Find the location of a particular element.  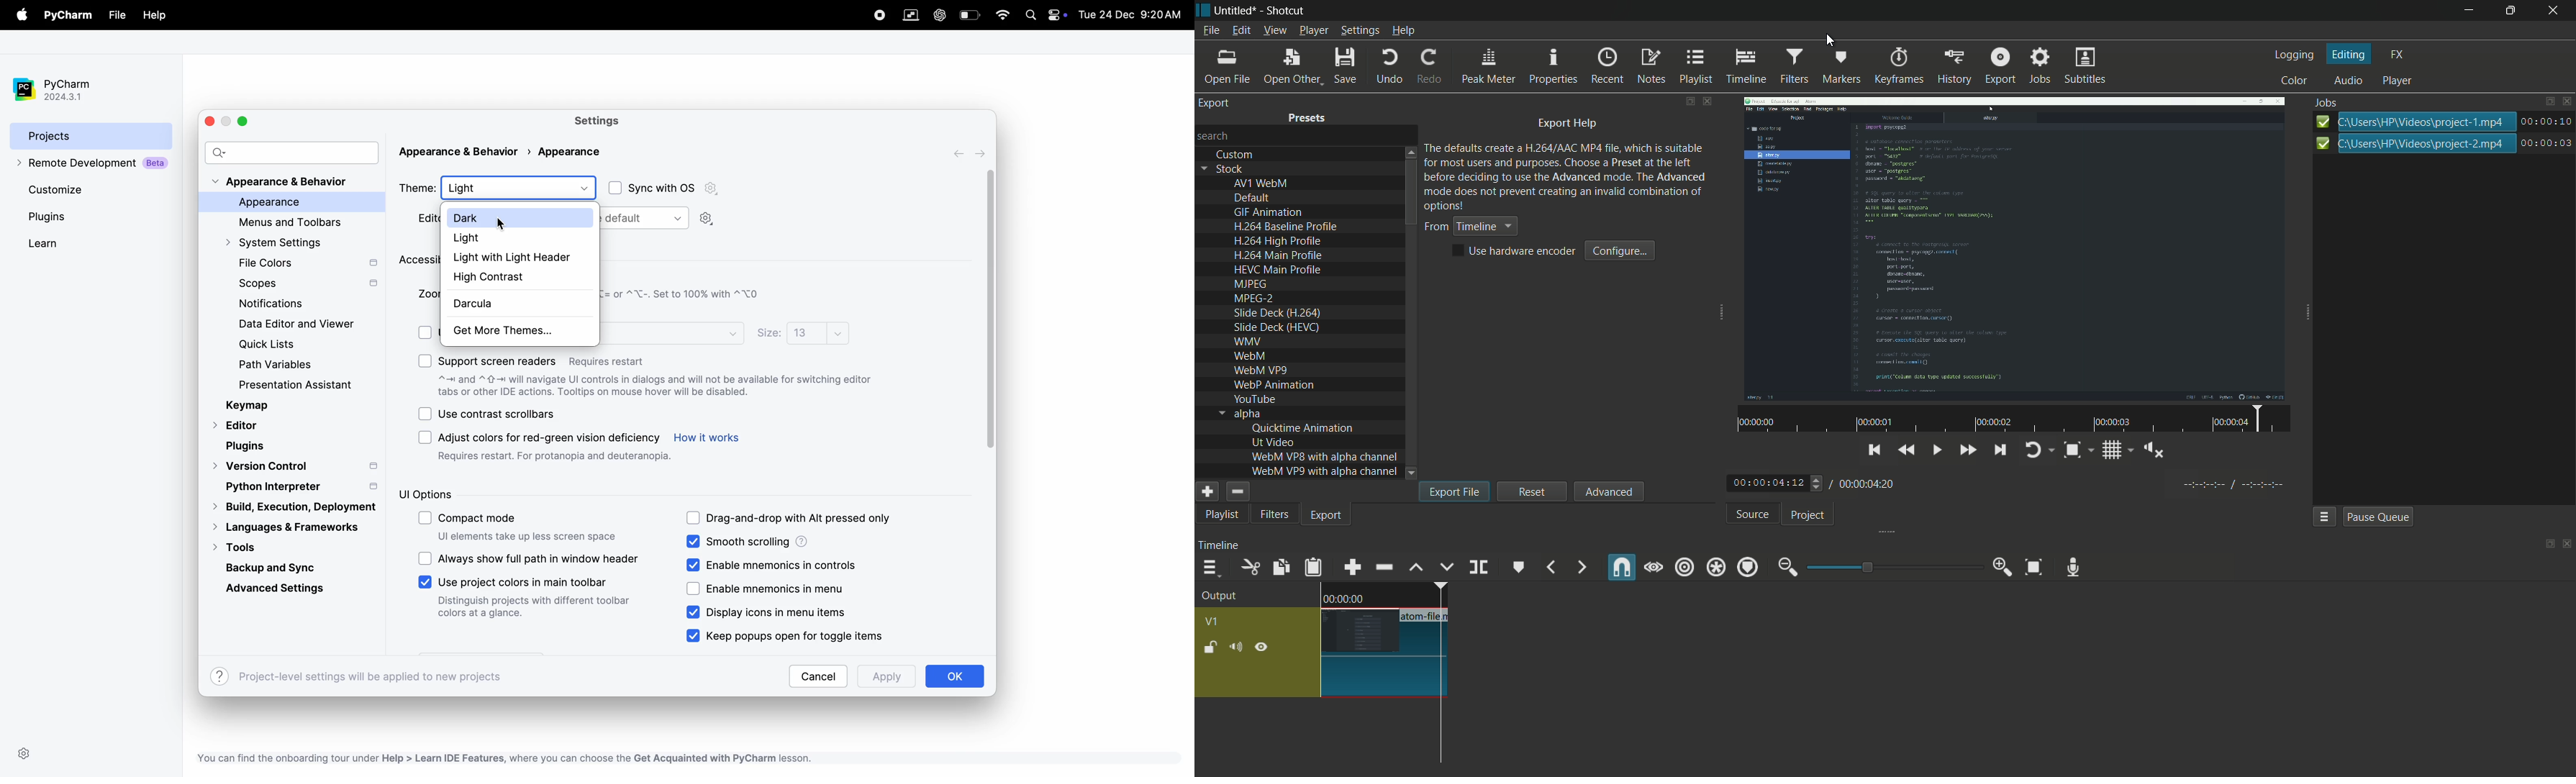

properties is located at coordinates (1554, 68).